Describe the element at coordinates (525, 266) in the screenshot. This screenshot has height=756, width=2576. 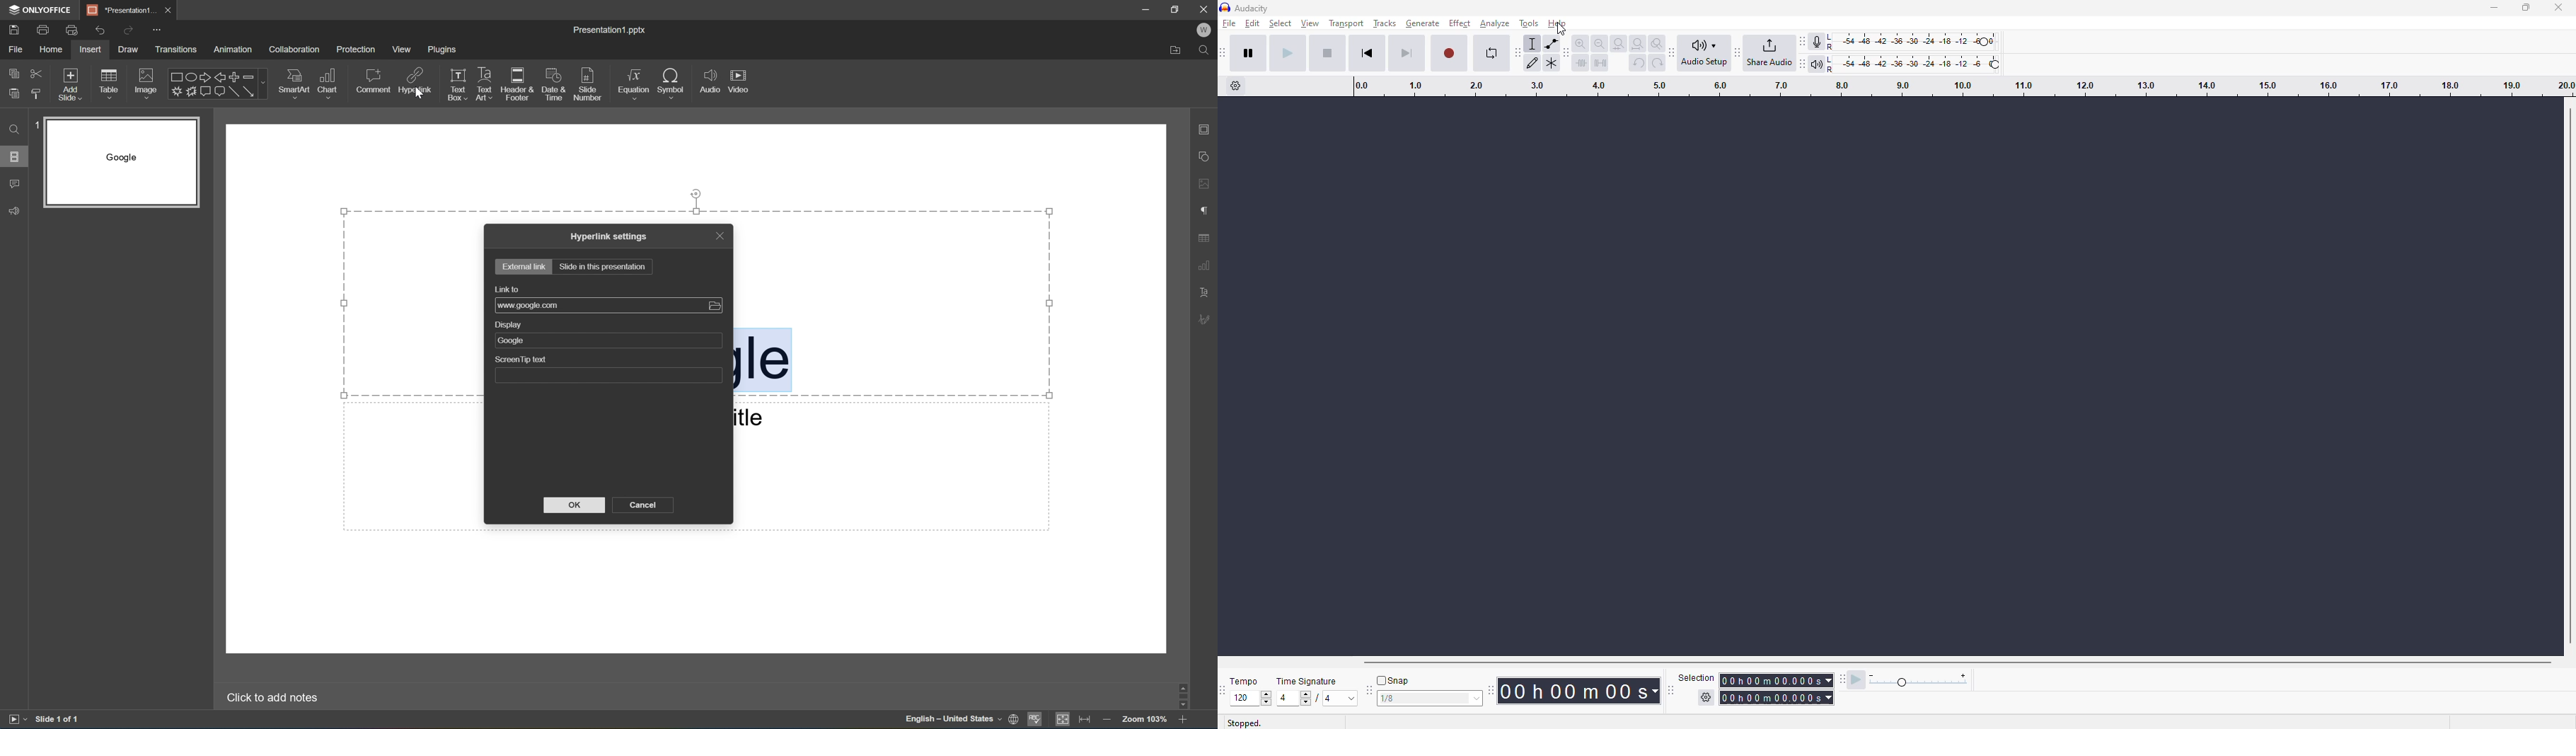
I see `External link` at that location.